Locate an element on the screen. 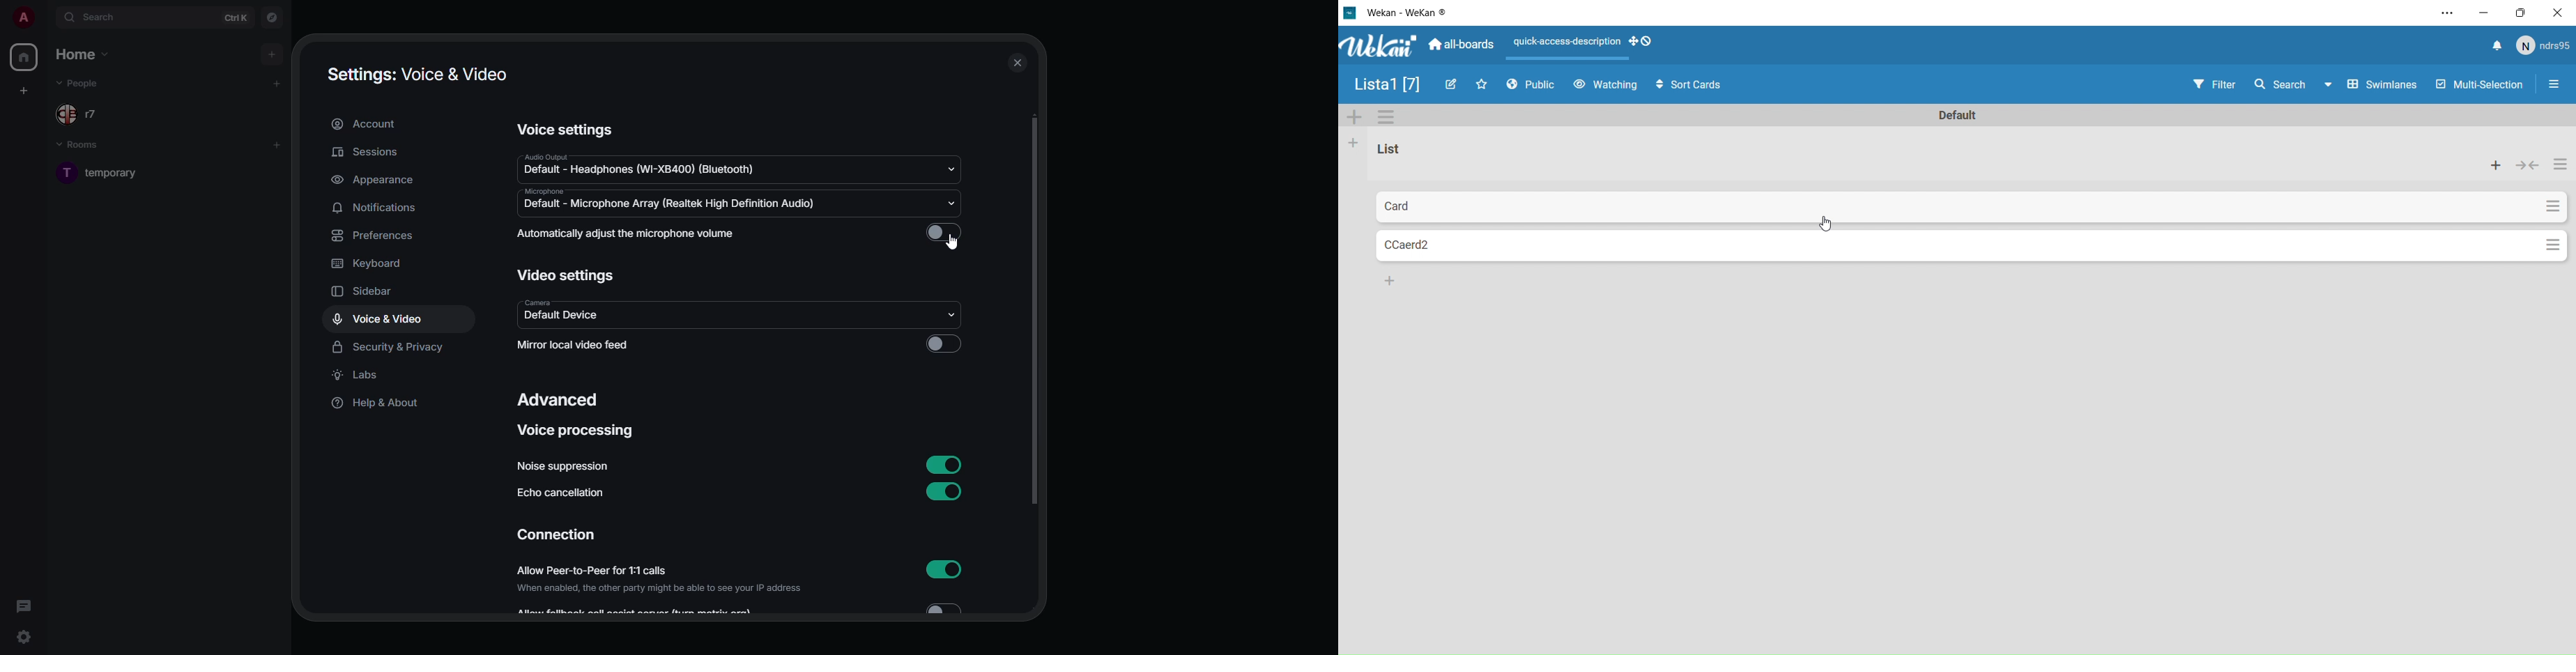 Image resolution: width=2576 pixels, height=672 pixels. quick settings is located at coordinates (22, 635).